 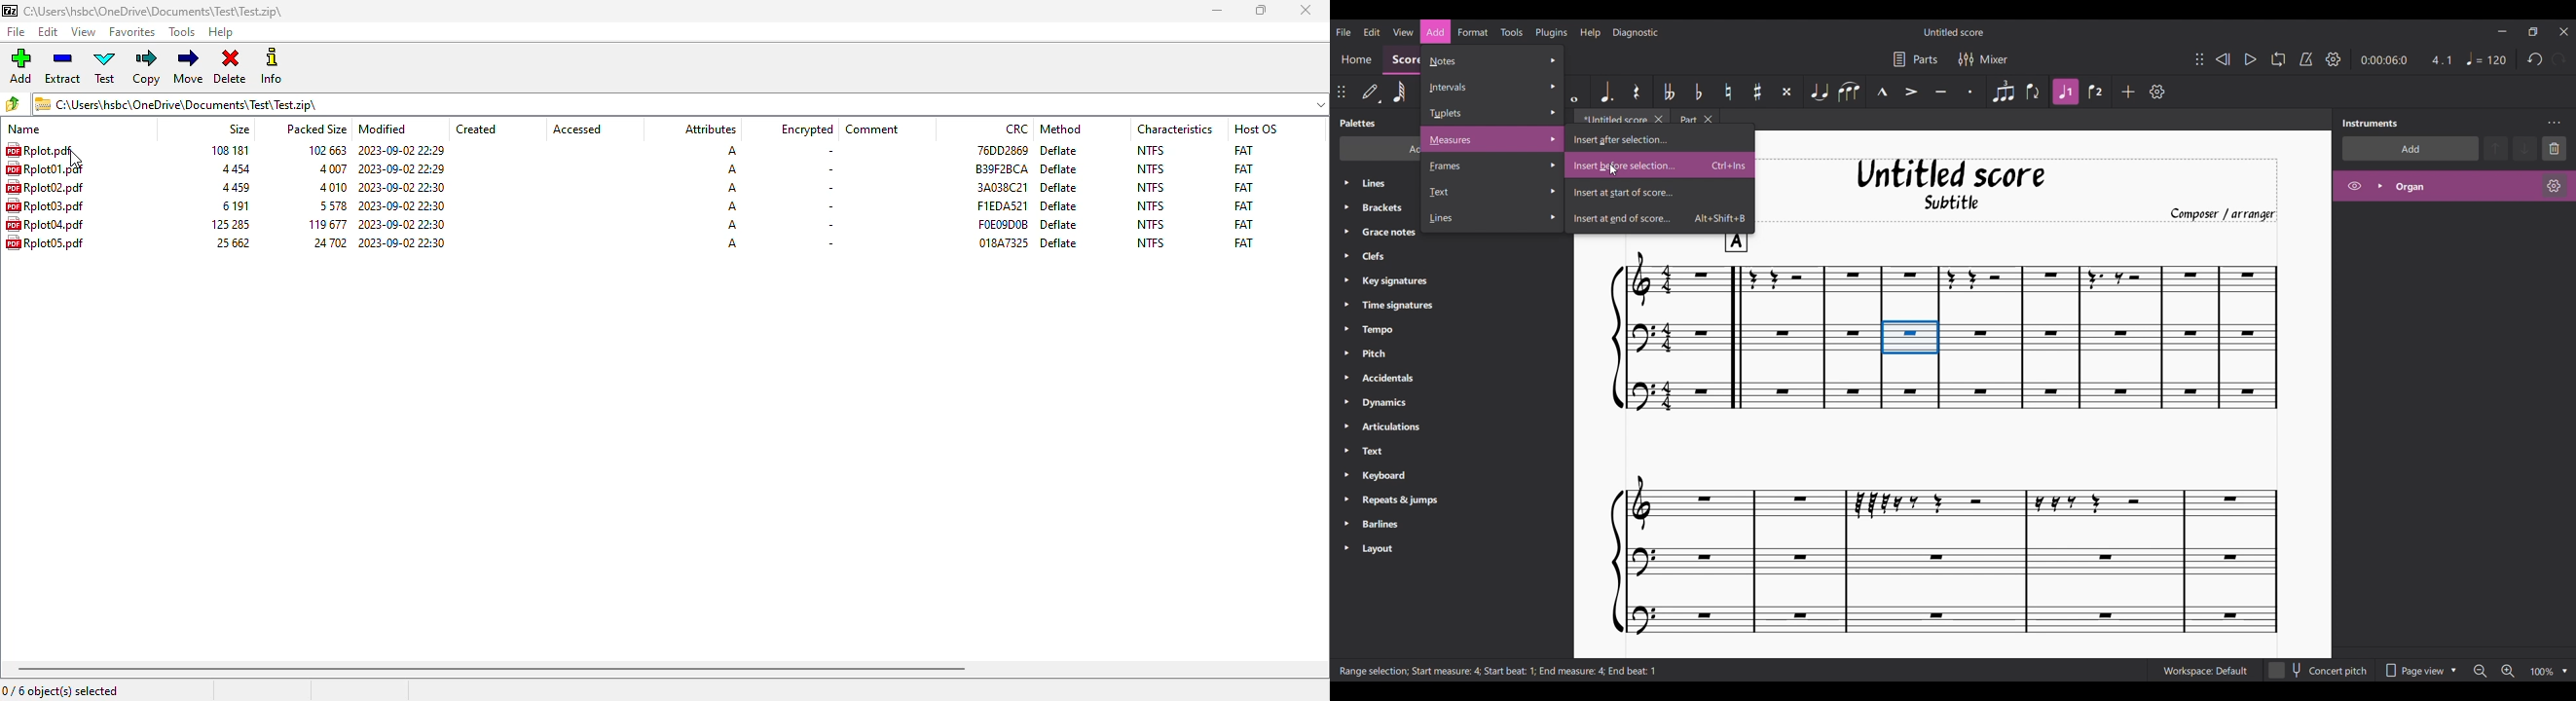 What do you see at coordinates (2406, 60) in the screenshot?
I see `Current duration and ratio of score` at bounding box center [2406, 60].